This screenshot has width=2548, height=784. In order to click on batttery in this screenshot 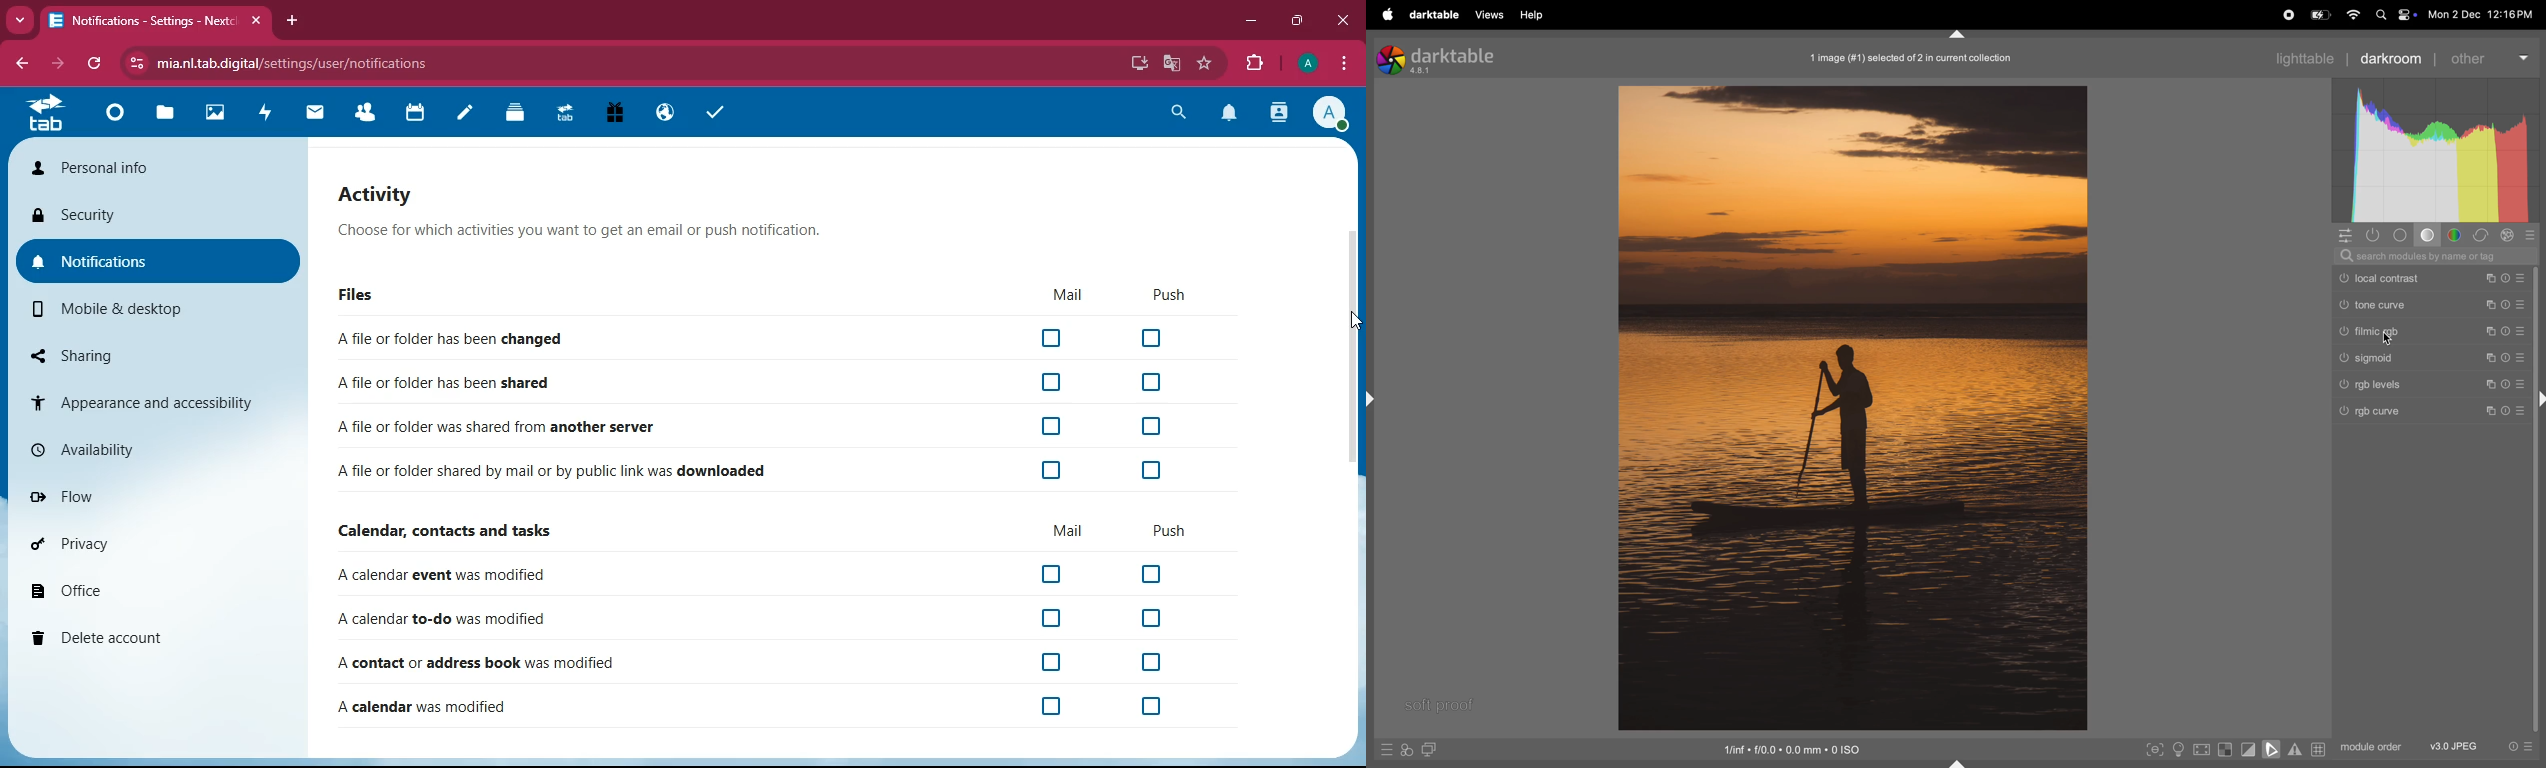, I will do `click(2321, 16)`.